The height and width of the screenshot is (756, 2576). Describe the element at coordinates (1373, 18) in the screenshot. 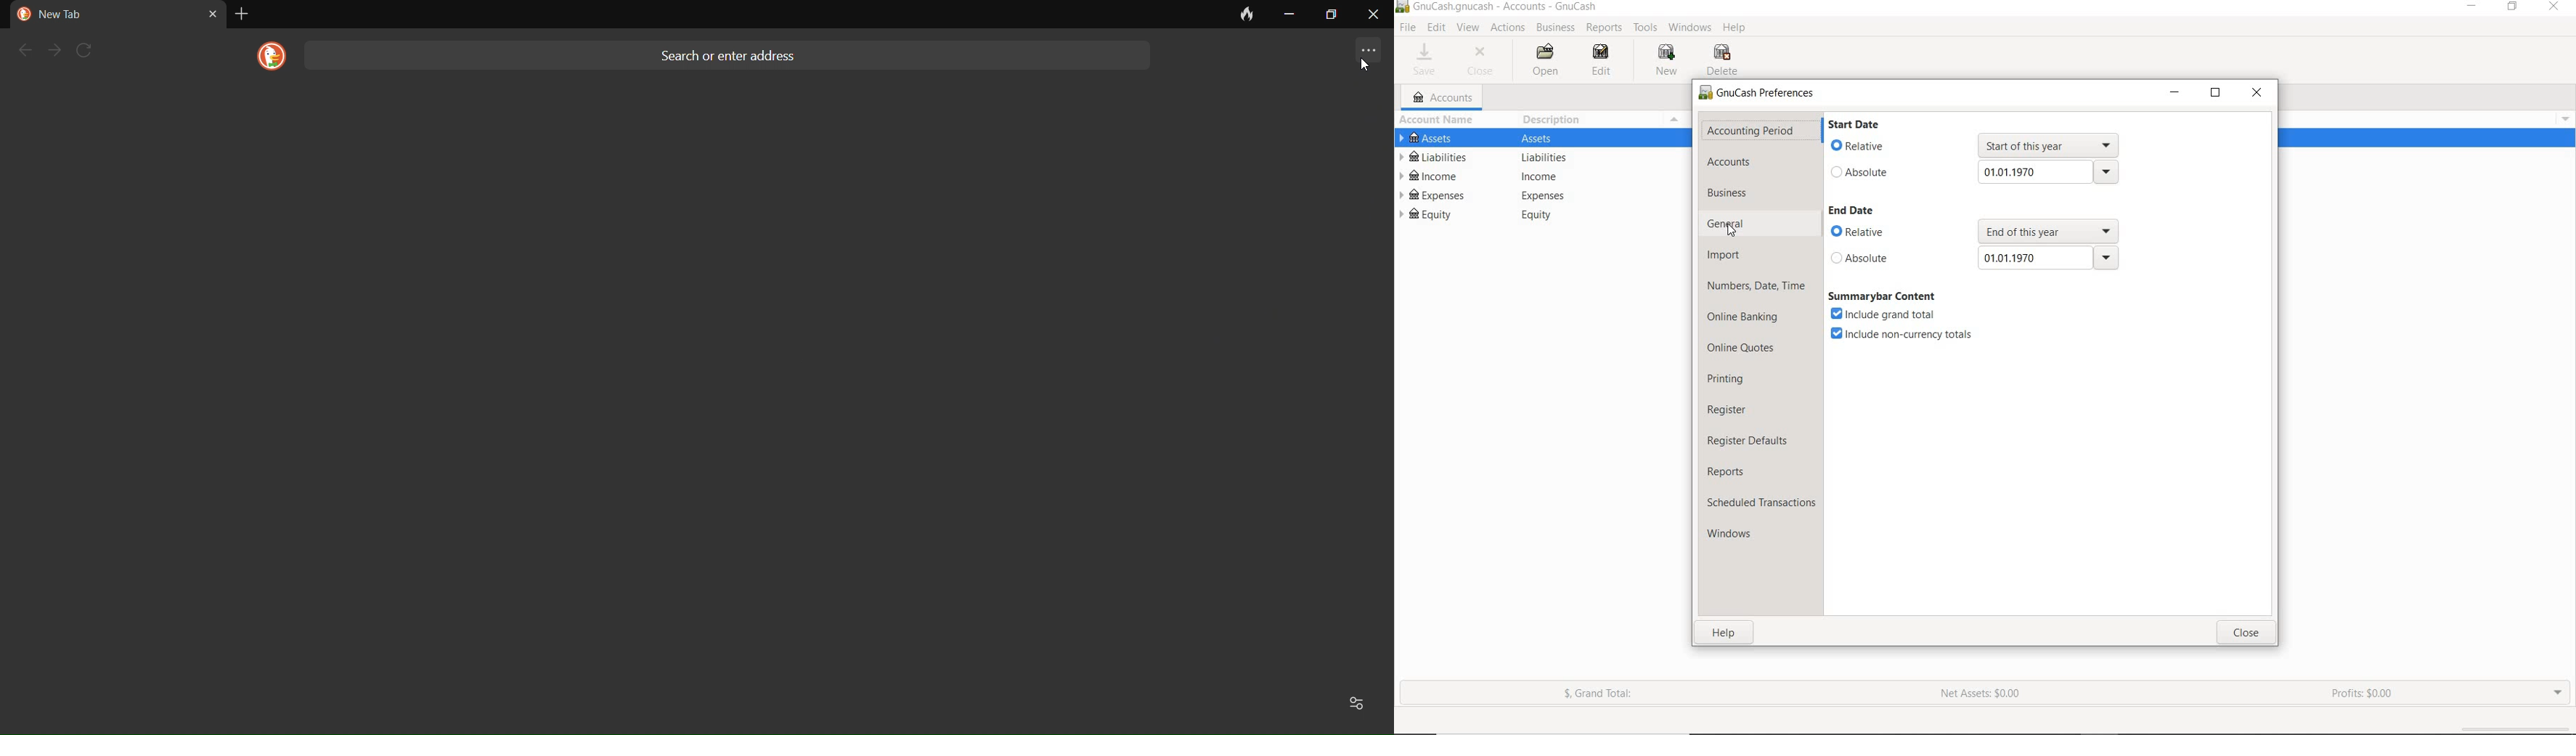

I see `close` at that location.